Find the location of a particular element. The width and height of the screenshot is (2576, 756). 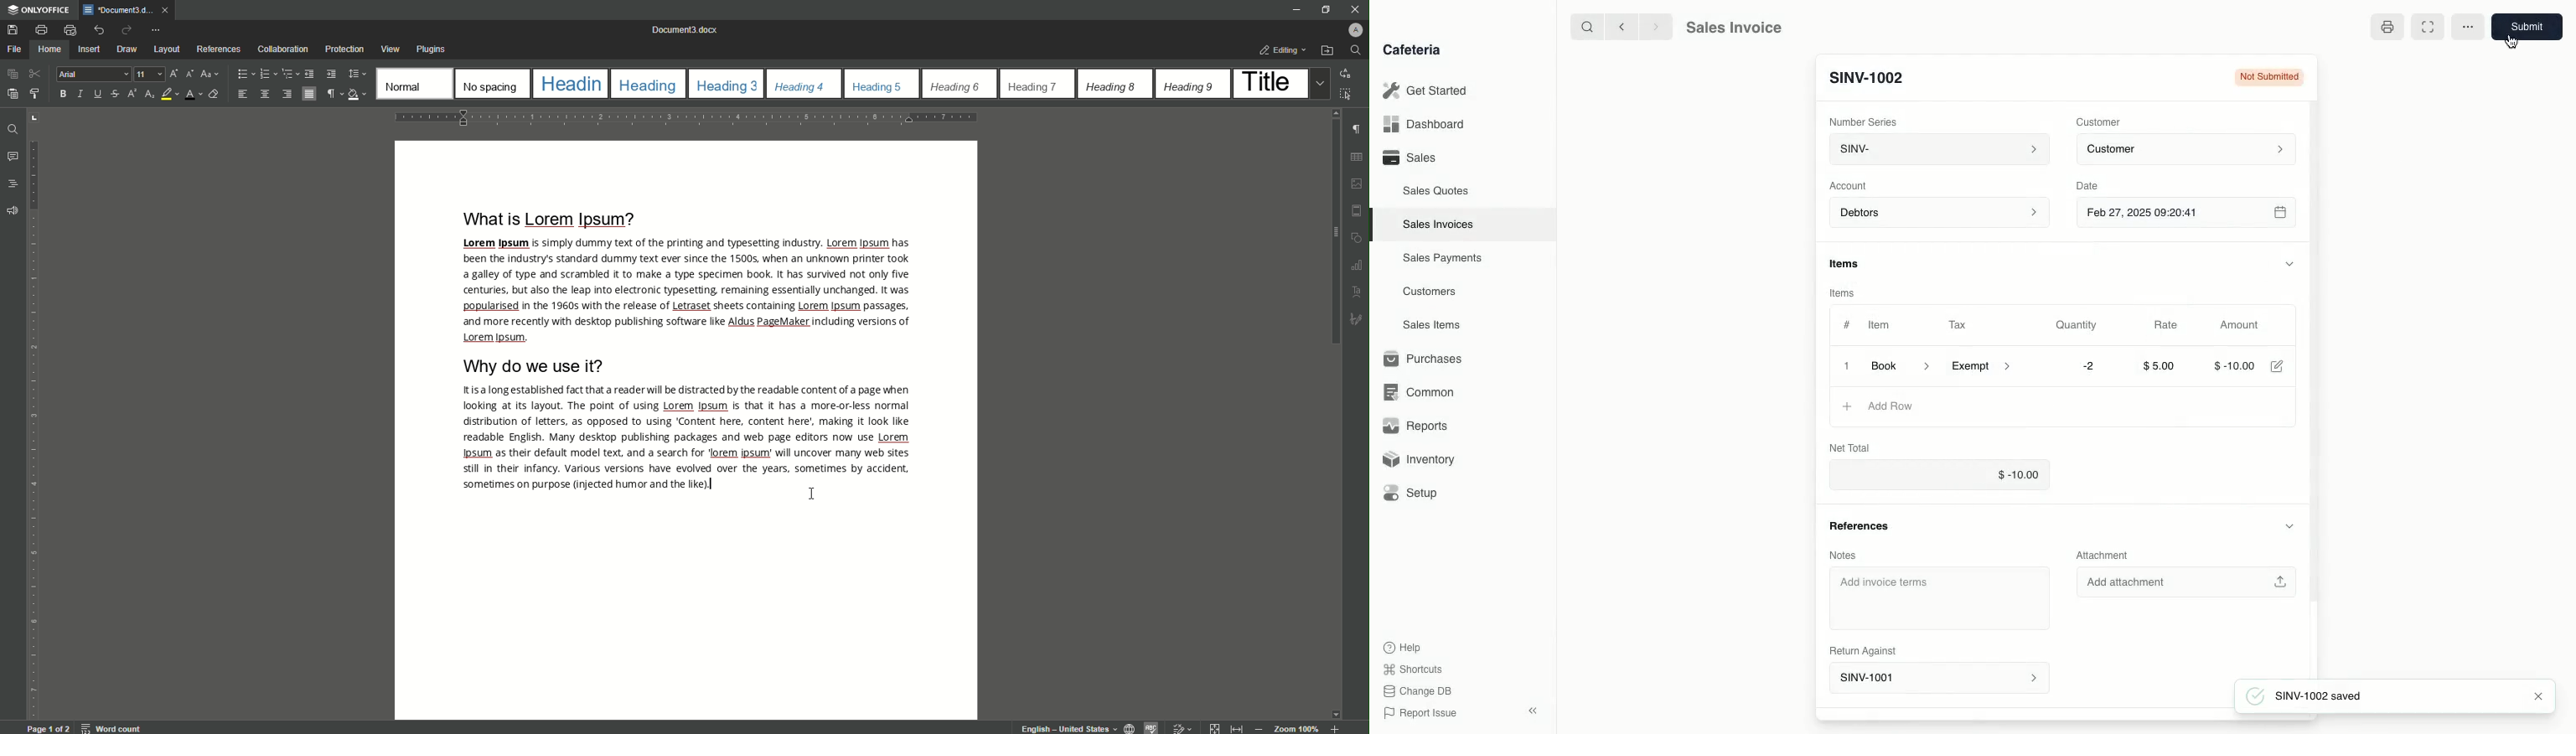

Print is located at coordinates (2386, 27).